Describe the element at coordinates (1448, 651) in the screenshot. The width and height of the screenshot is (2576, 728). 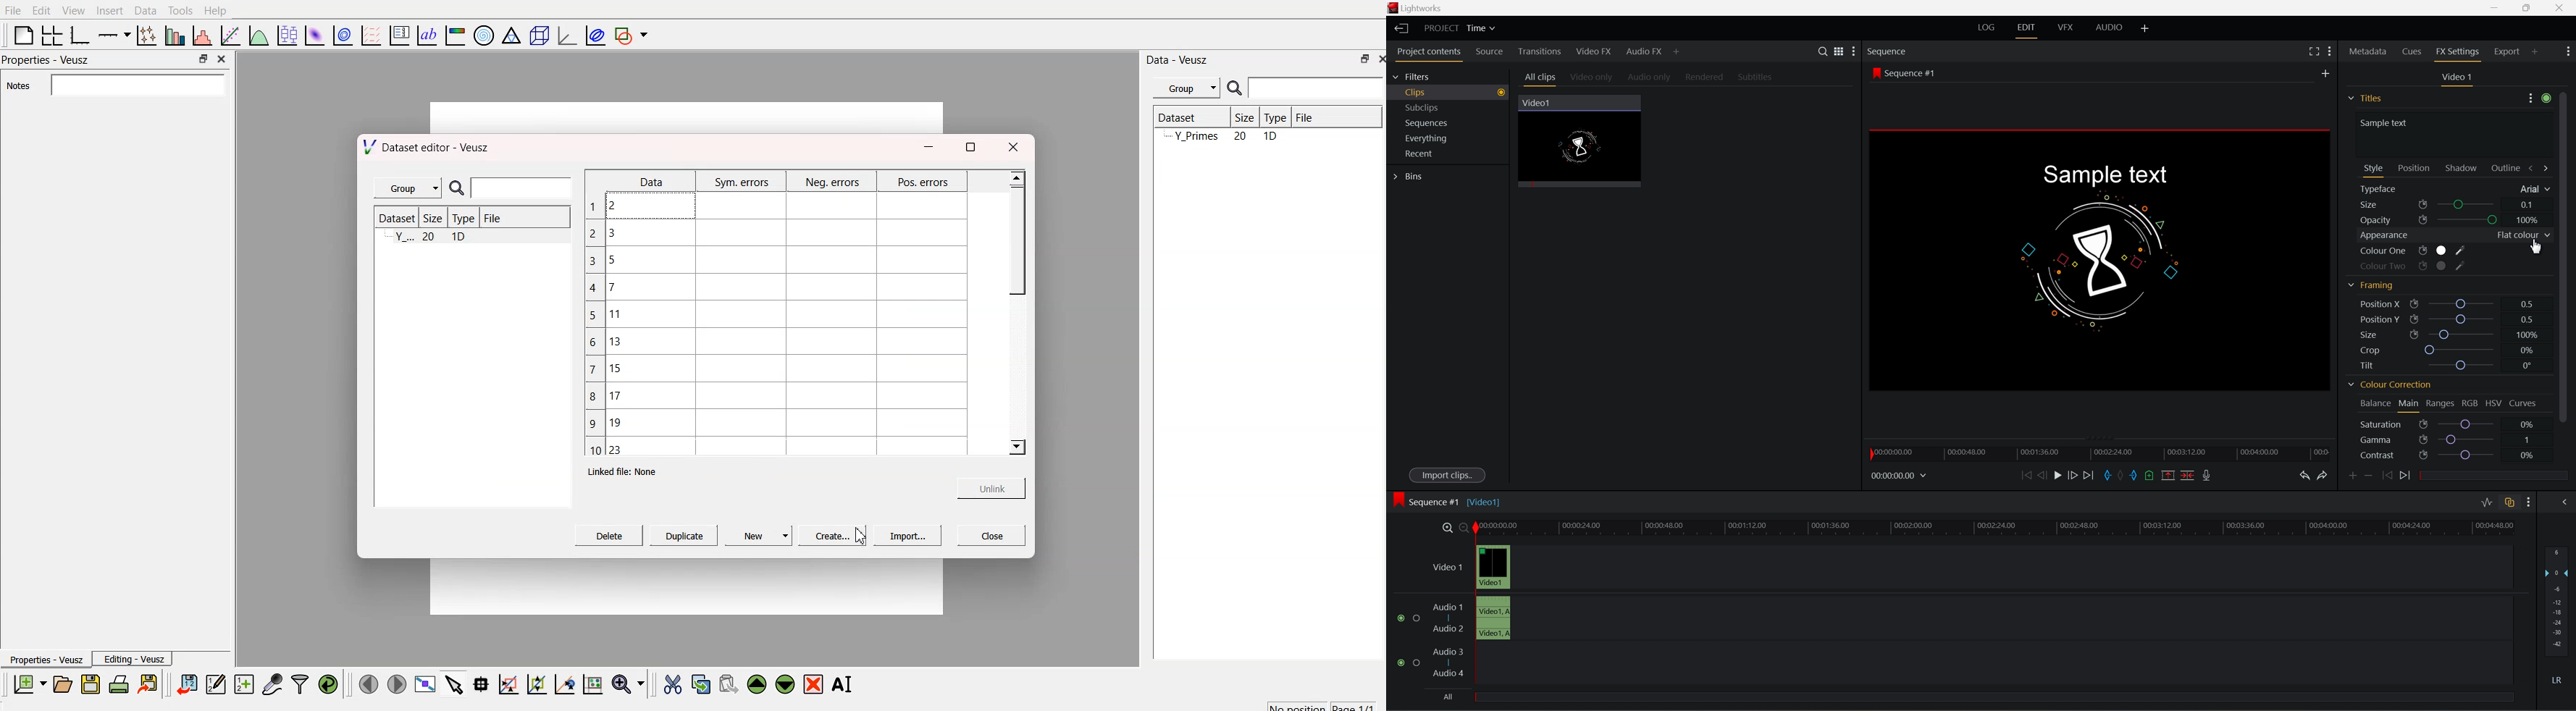
I see `Audio 3` at that location.